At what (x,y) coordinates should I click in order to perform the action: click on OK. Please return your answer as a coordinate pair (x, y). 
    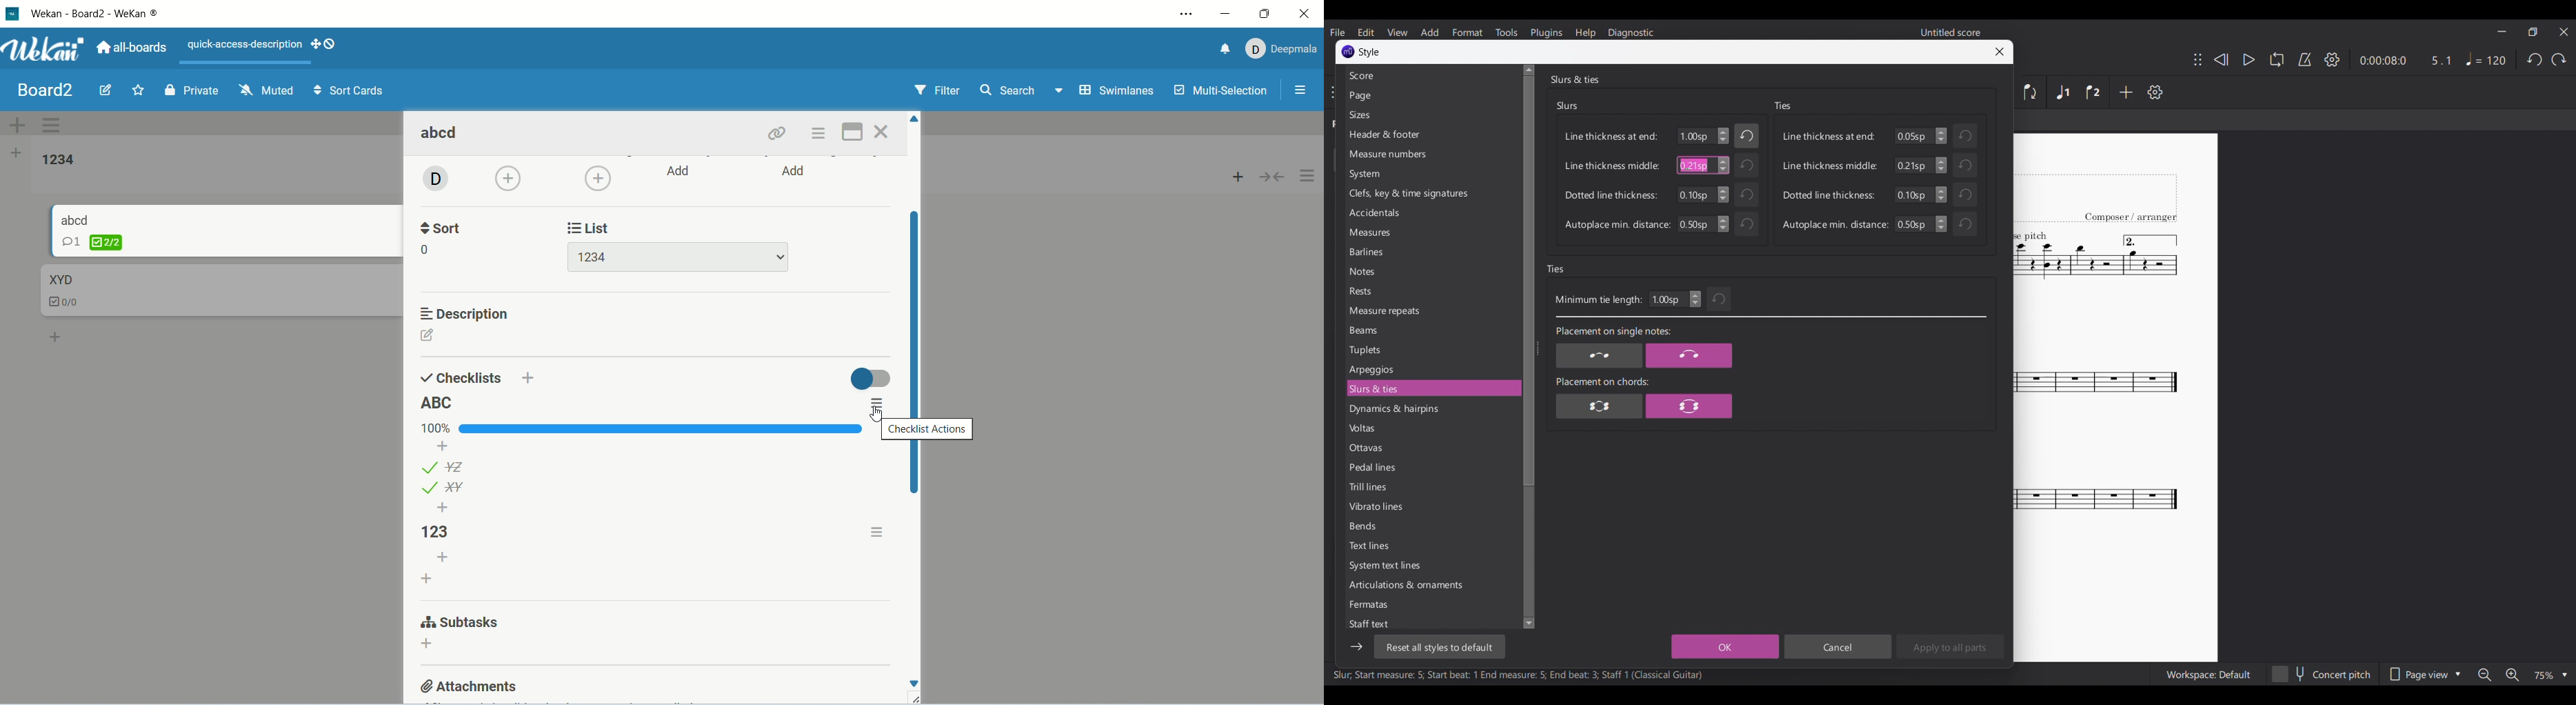
    Looking at the image, I should click on (1725, 646).